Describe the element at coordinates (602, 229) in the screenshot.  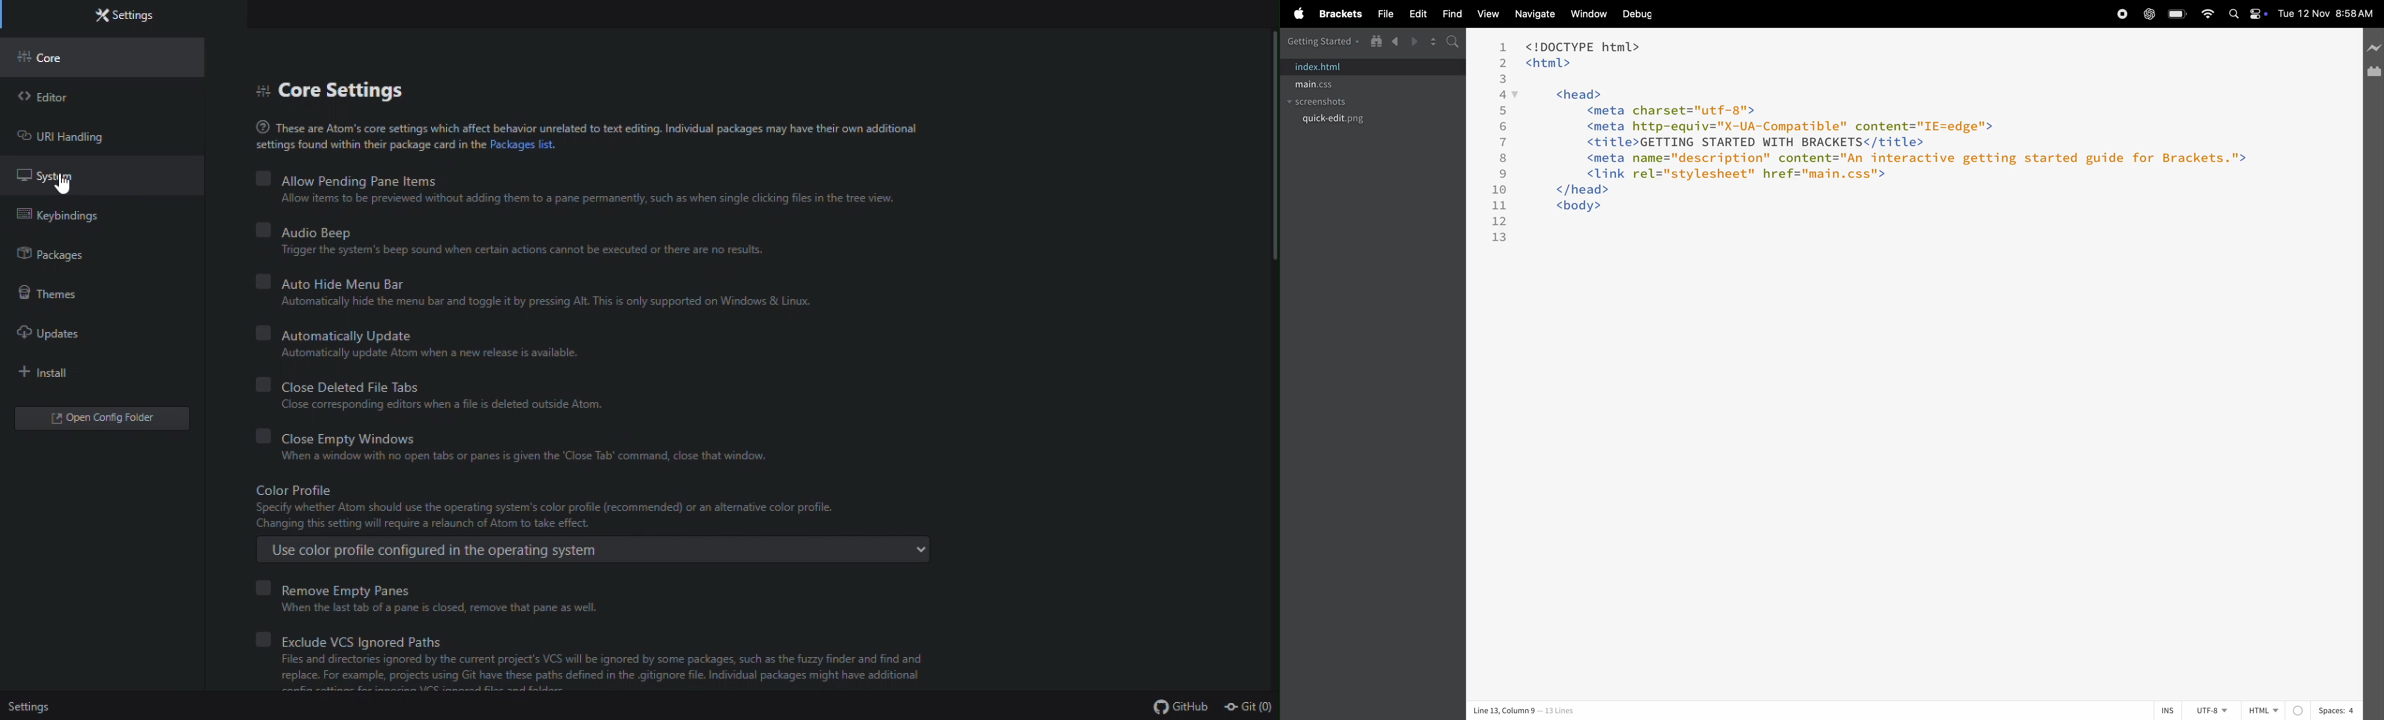
I see `Audio beep` at that location.